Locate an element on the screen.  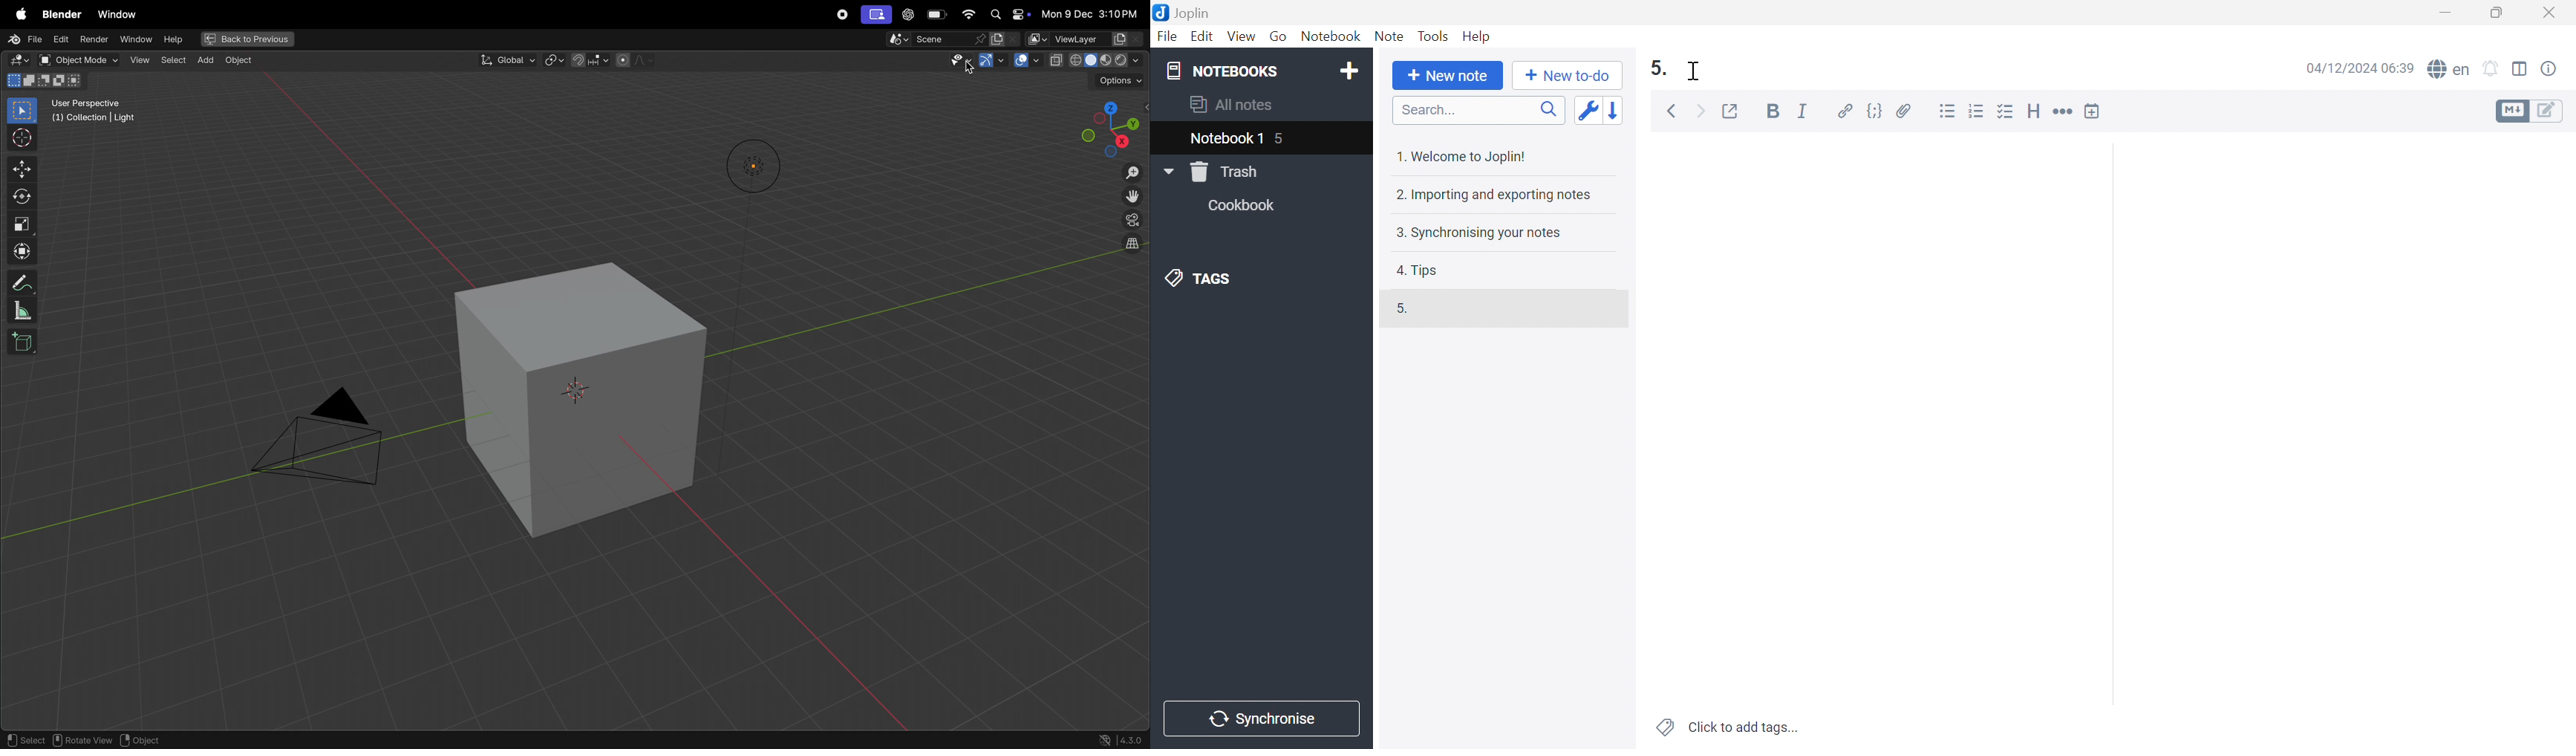
 is located at coordinates (76, 62).